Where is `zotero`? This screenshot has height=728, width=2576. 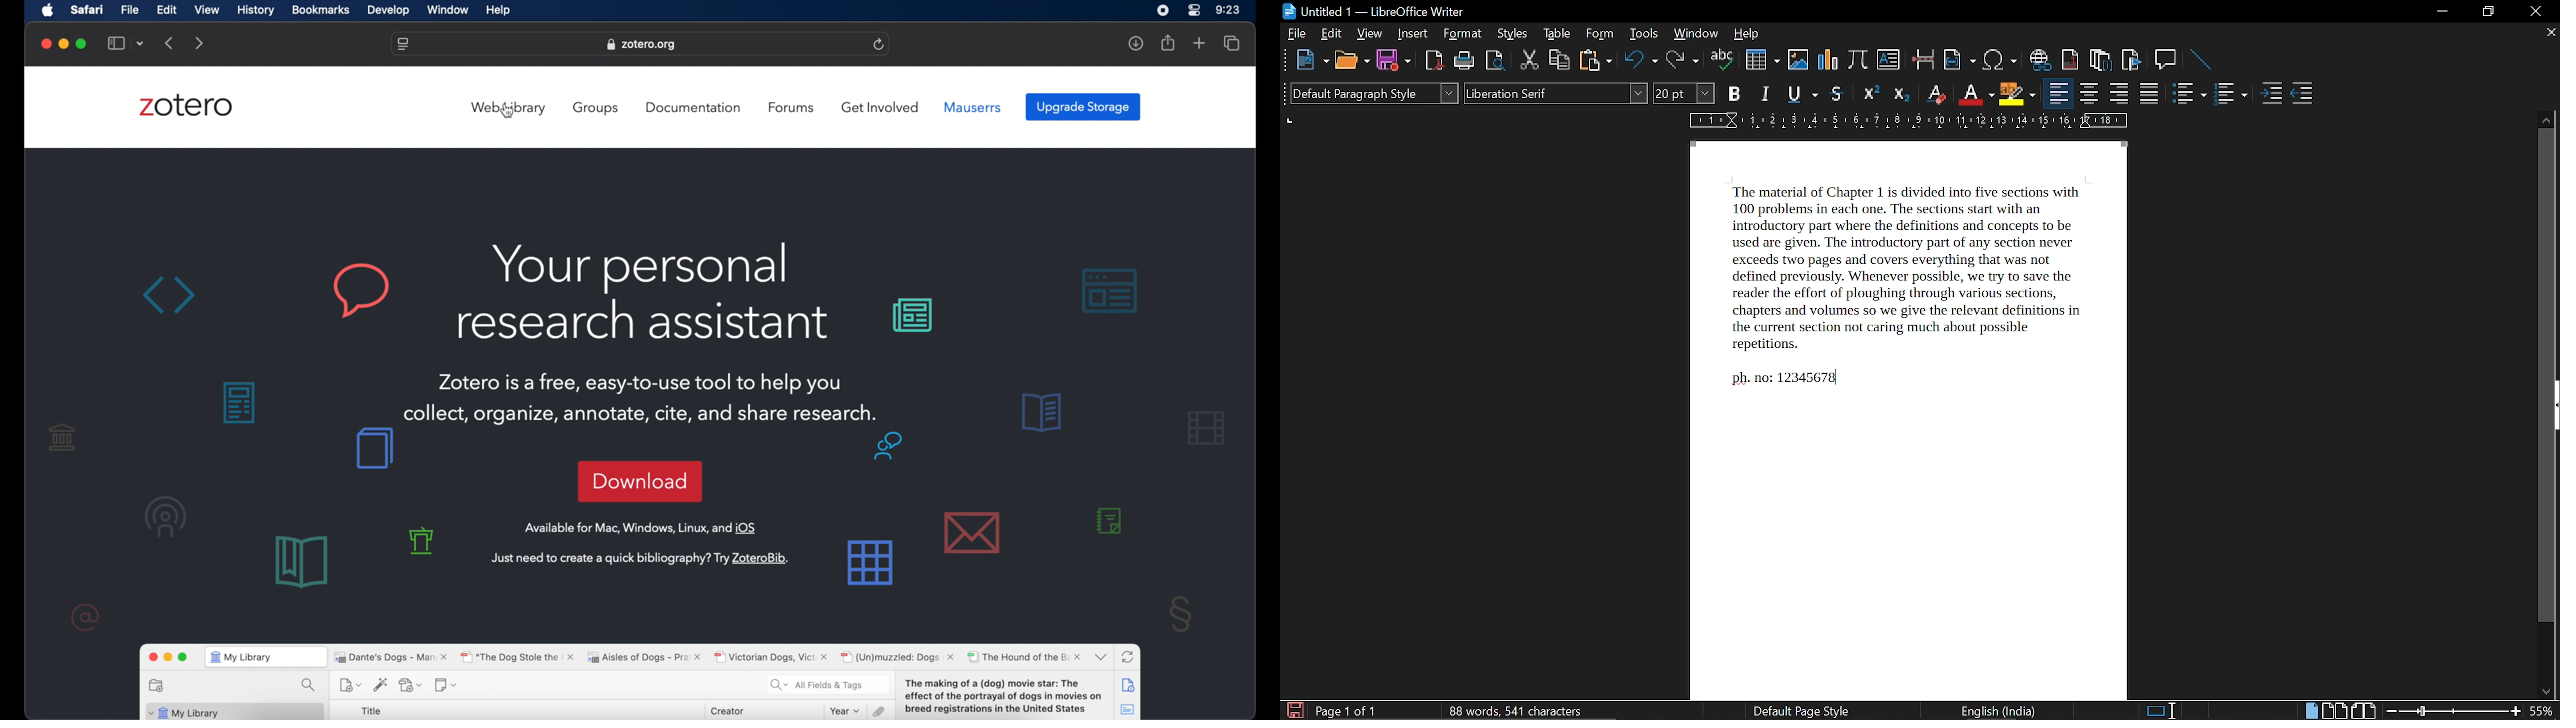
zotero is located at coordinates (185, 105).